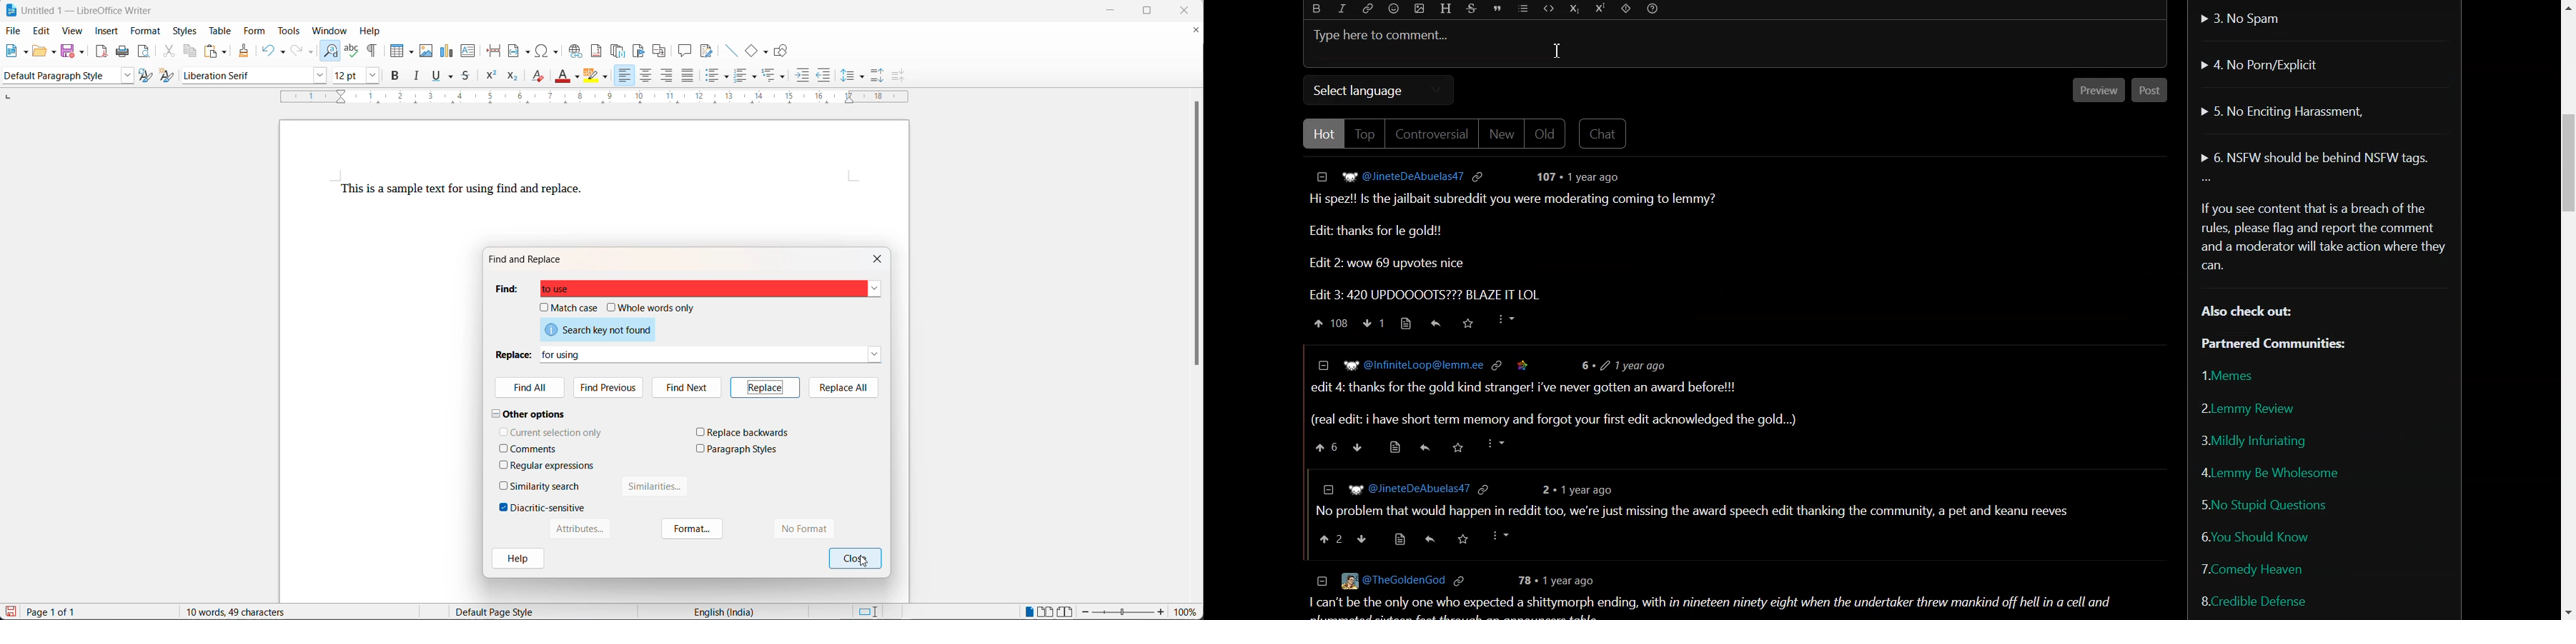  Describe the element at coordinates (818, 529) in the screenshot. I see `no format` at that location.